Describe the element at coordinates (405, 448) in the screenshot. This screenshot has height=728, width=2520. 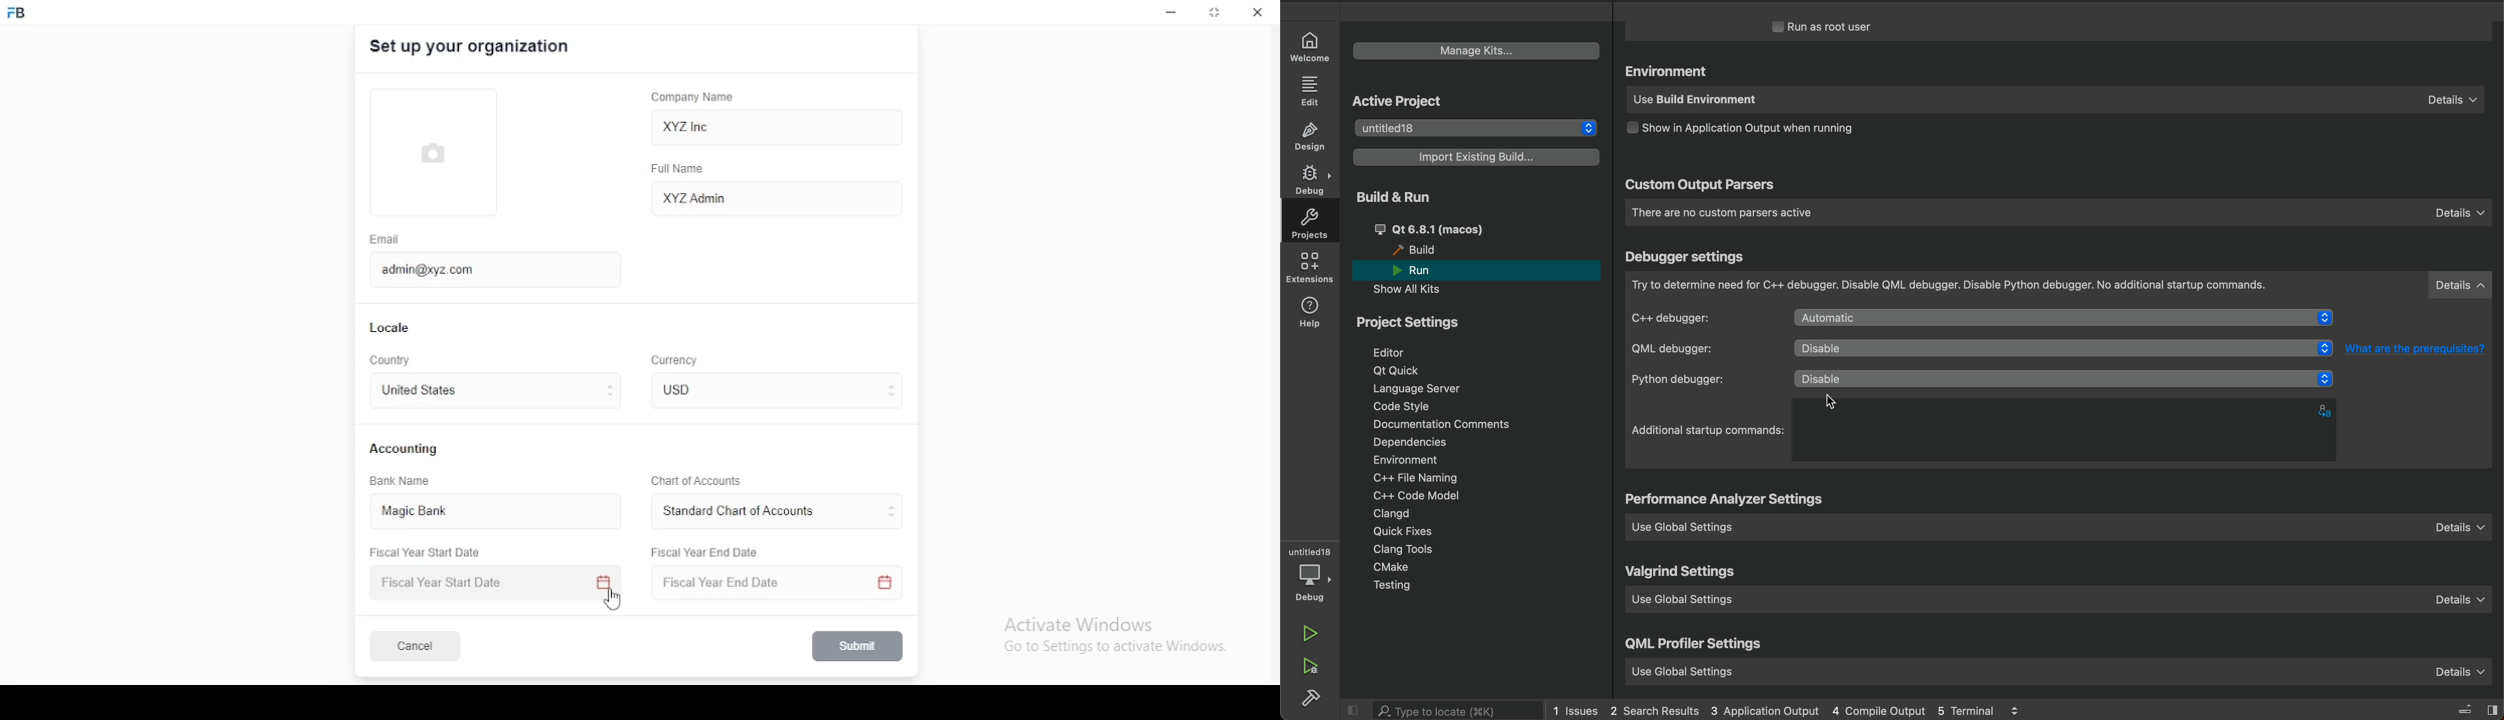
I see `accounting` at that location.